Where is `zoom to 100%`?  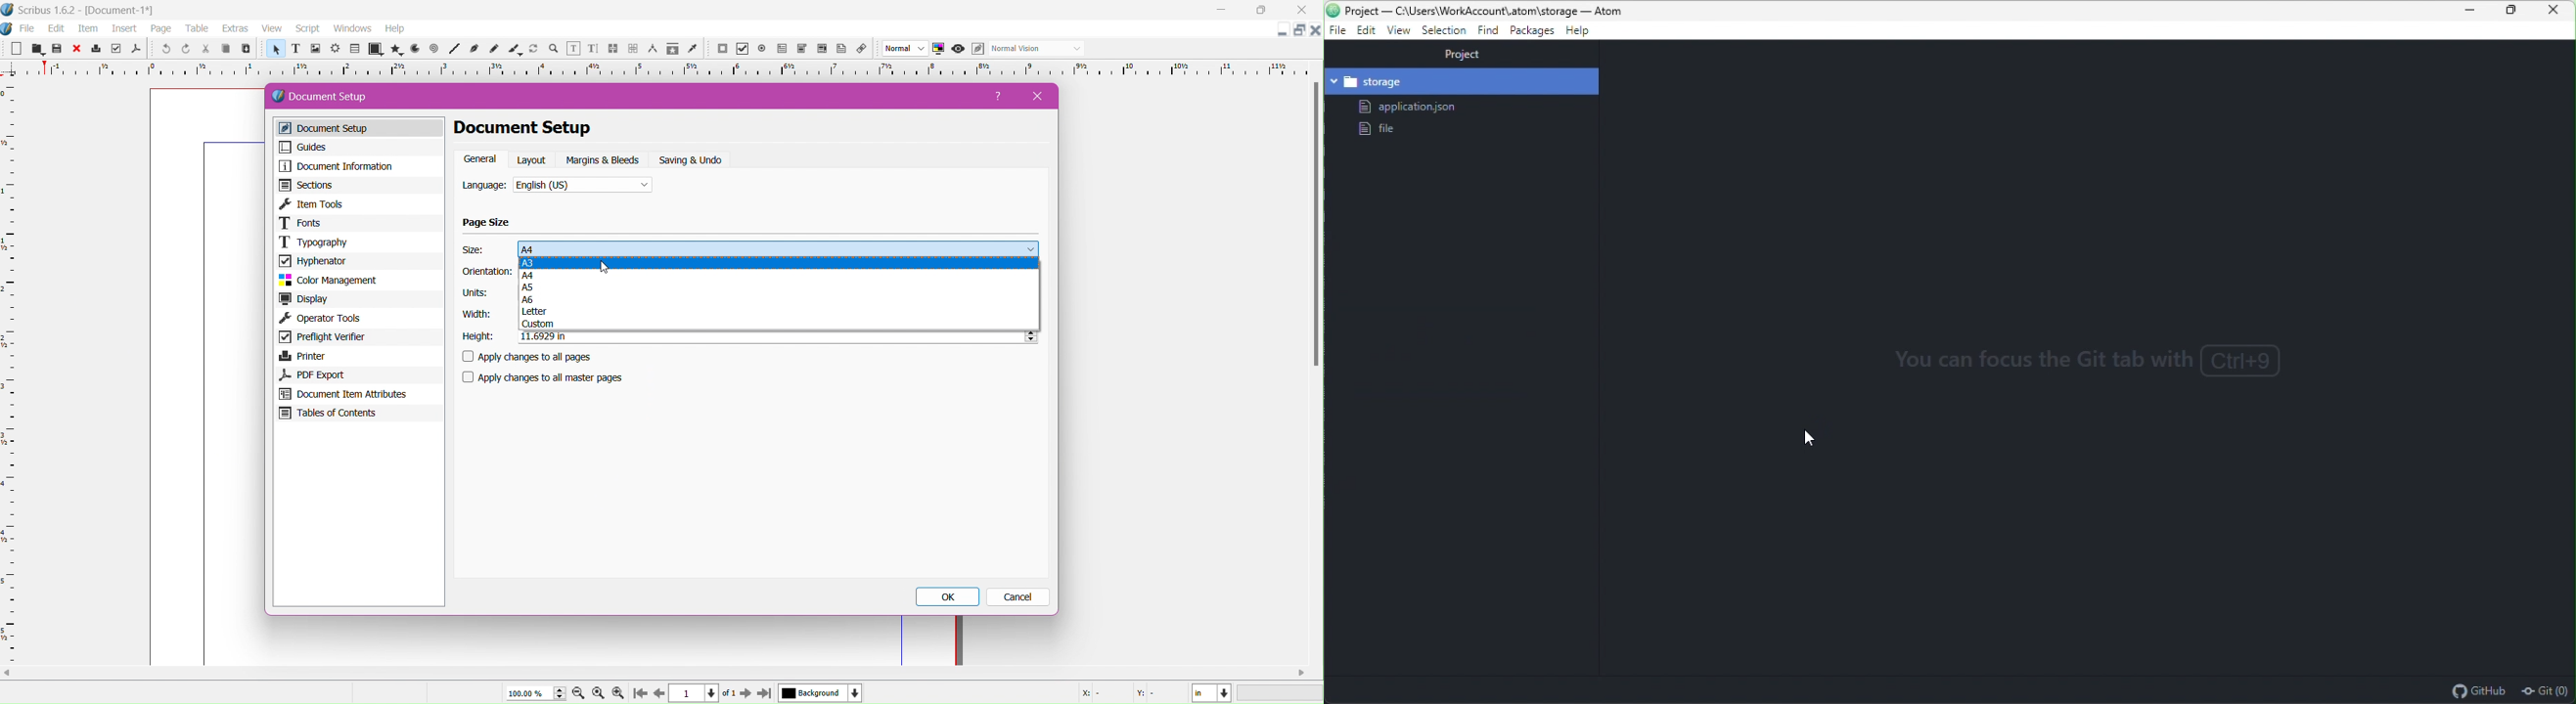 zoom to 100% is located at coordinates (600, 694).